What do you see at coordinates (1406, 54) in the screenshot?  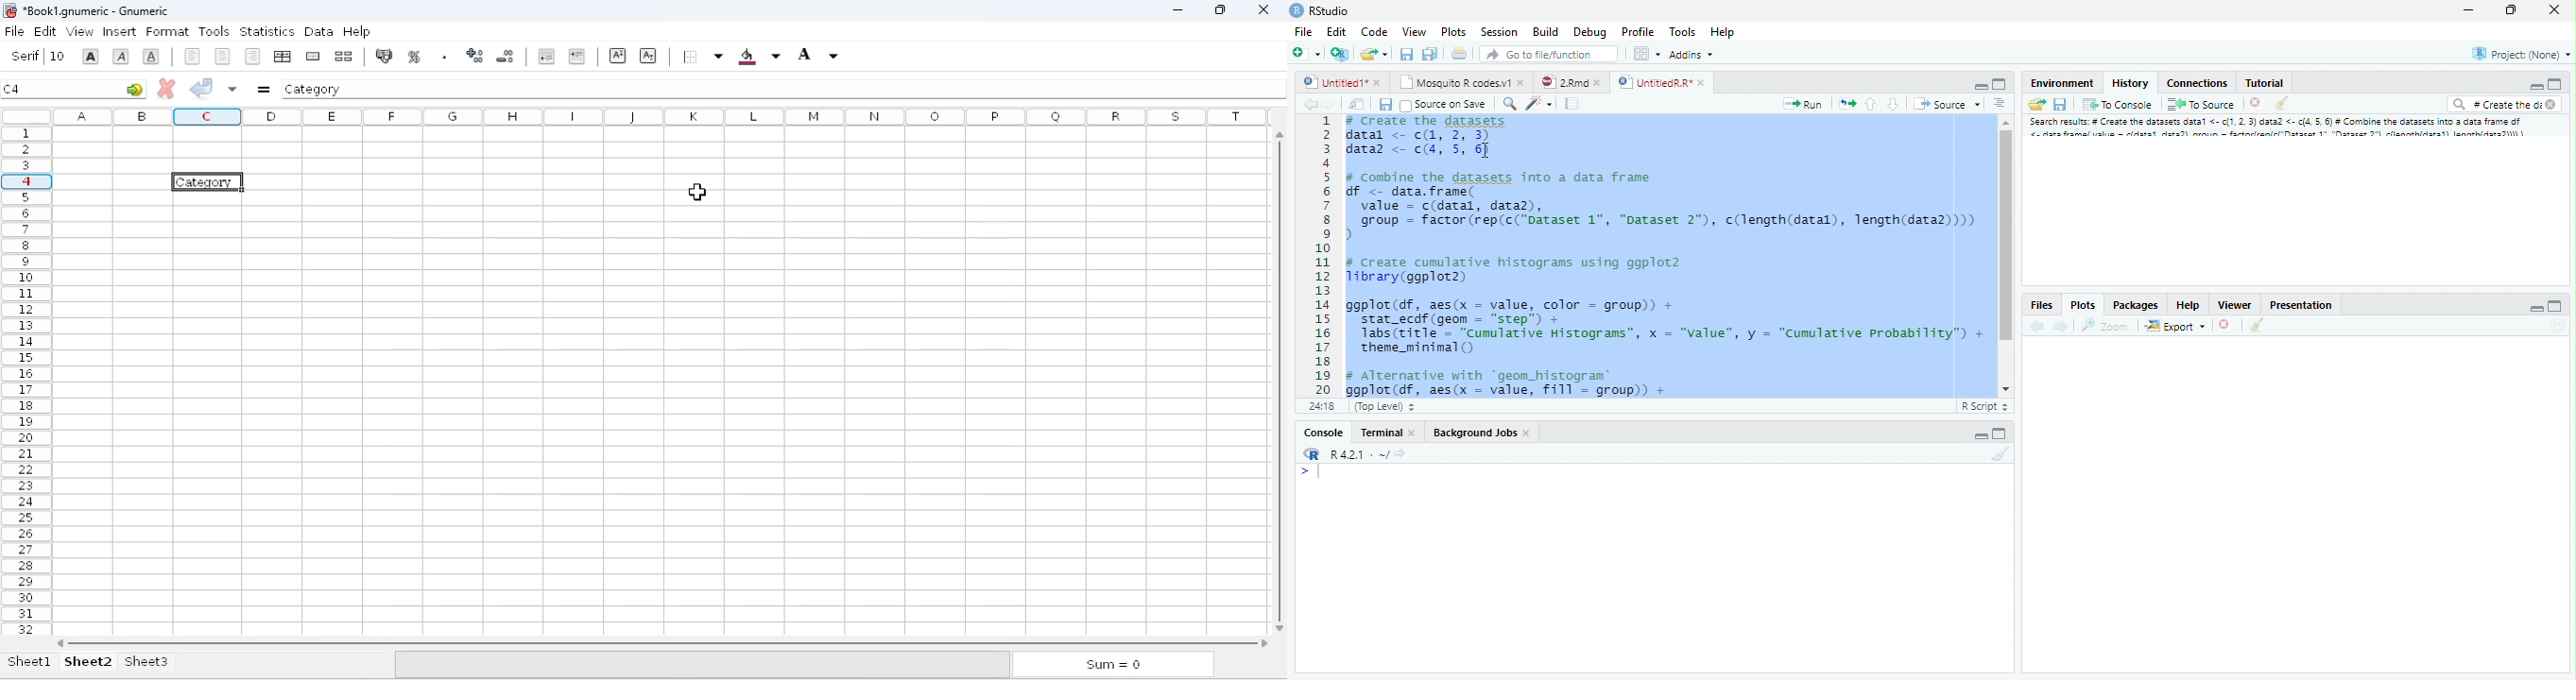 I see `Save` at bounding box center [1406, 54].